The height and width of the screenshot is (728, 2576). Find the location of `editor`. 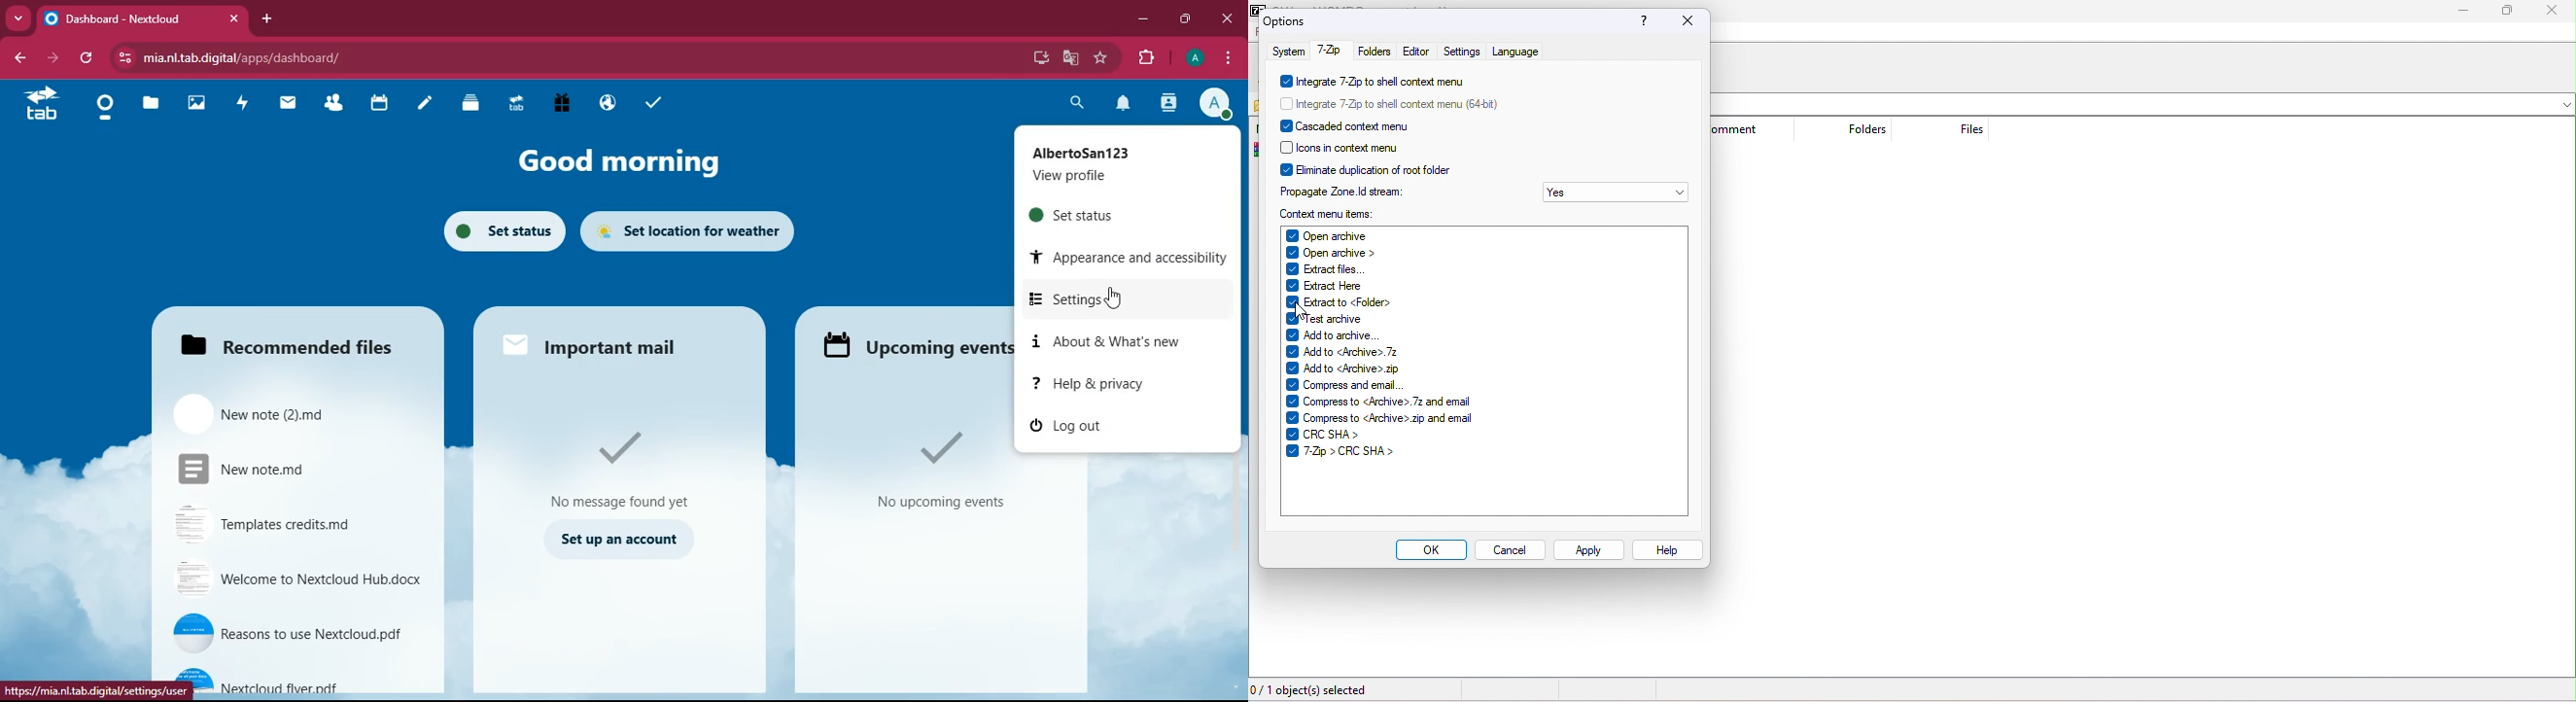

editor is located at coordinates (1417, 52).